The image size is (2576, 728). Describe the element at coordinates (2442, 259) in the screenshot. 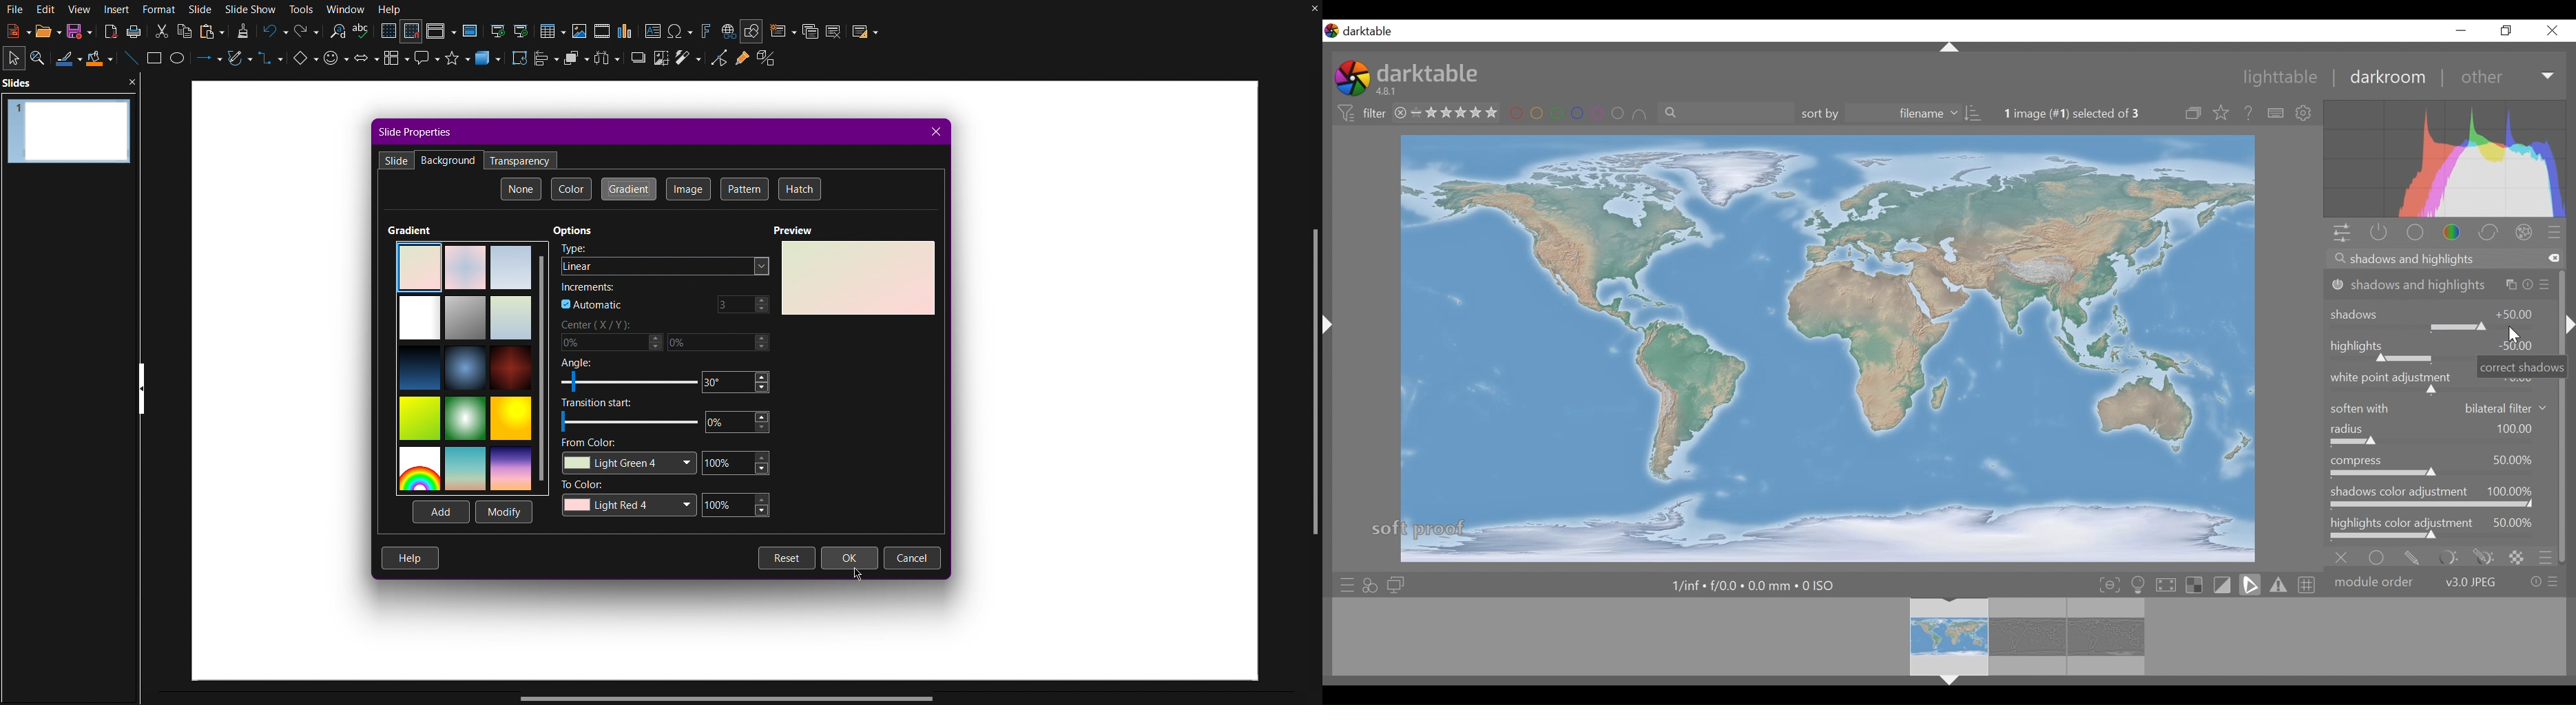

I see `search modules by name or tag` at that location.